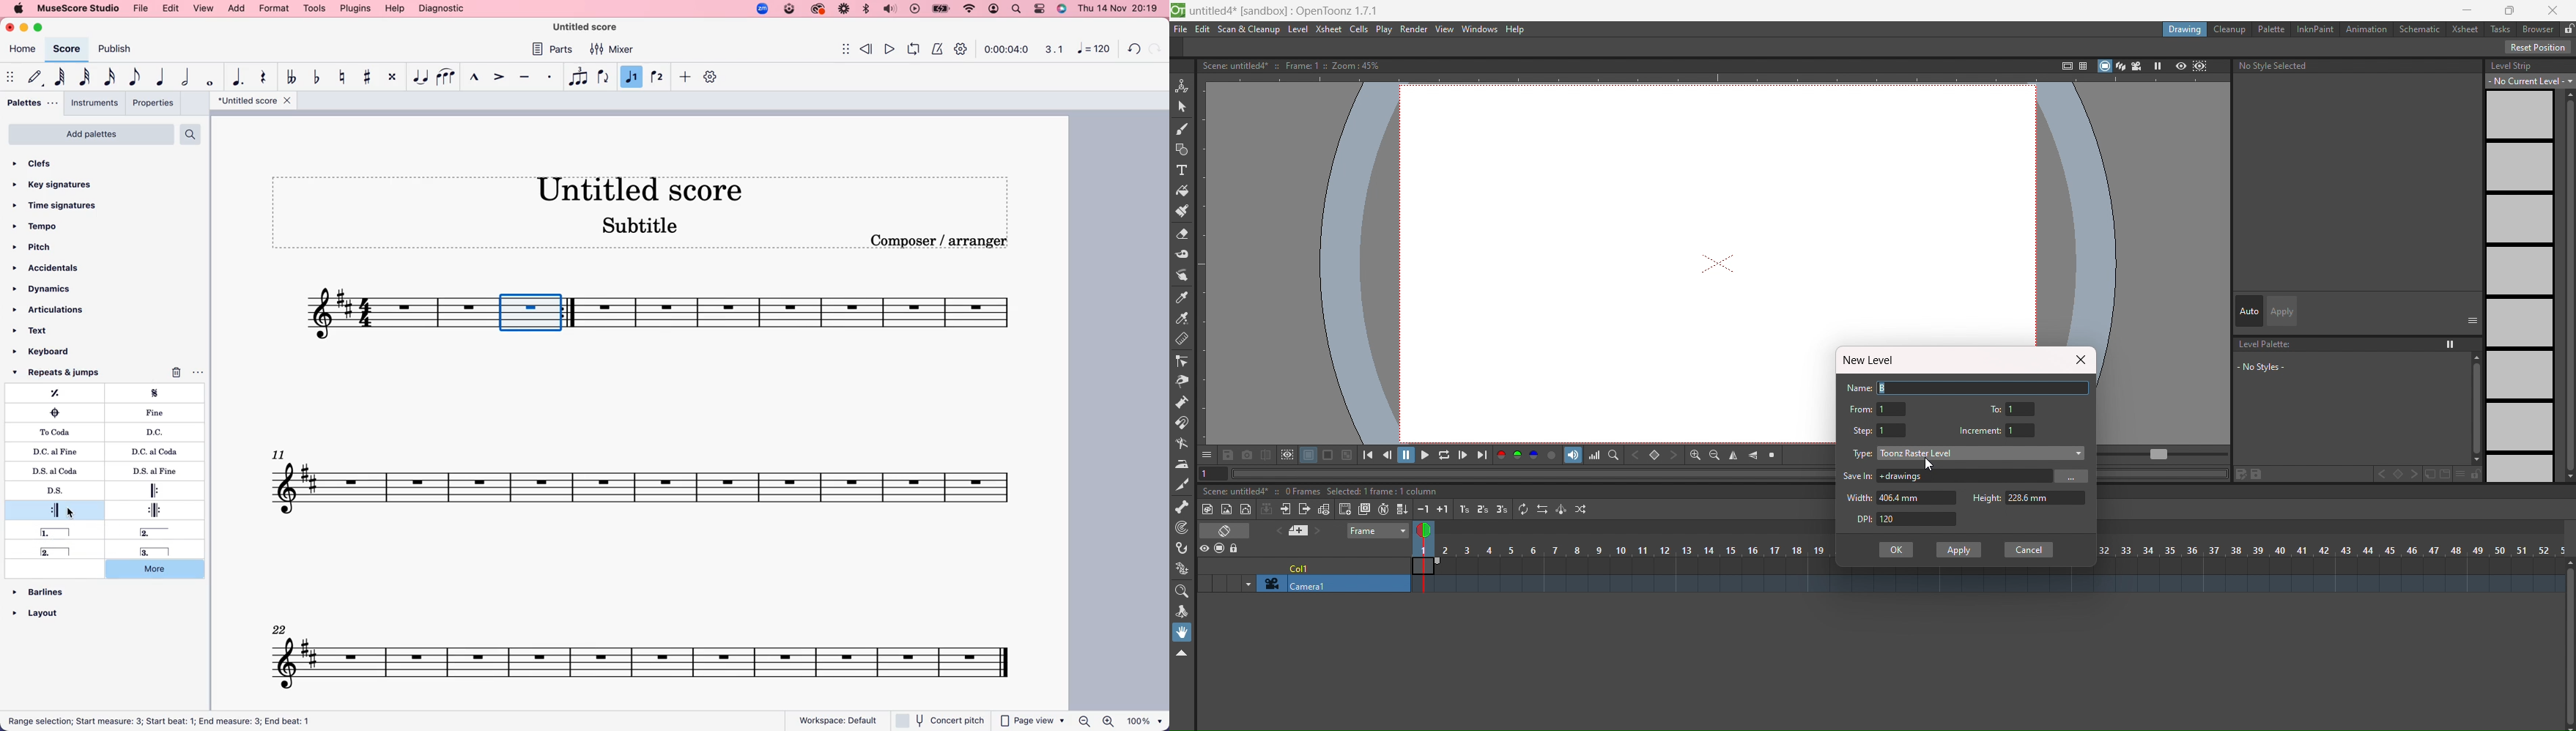 This screenshot has width=2576, height=756. Describe the element at coordinates (12, 26) in the screenshot. I see `close` at that location.